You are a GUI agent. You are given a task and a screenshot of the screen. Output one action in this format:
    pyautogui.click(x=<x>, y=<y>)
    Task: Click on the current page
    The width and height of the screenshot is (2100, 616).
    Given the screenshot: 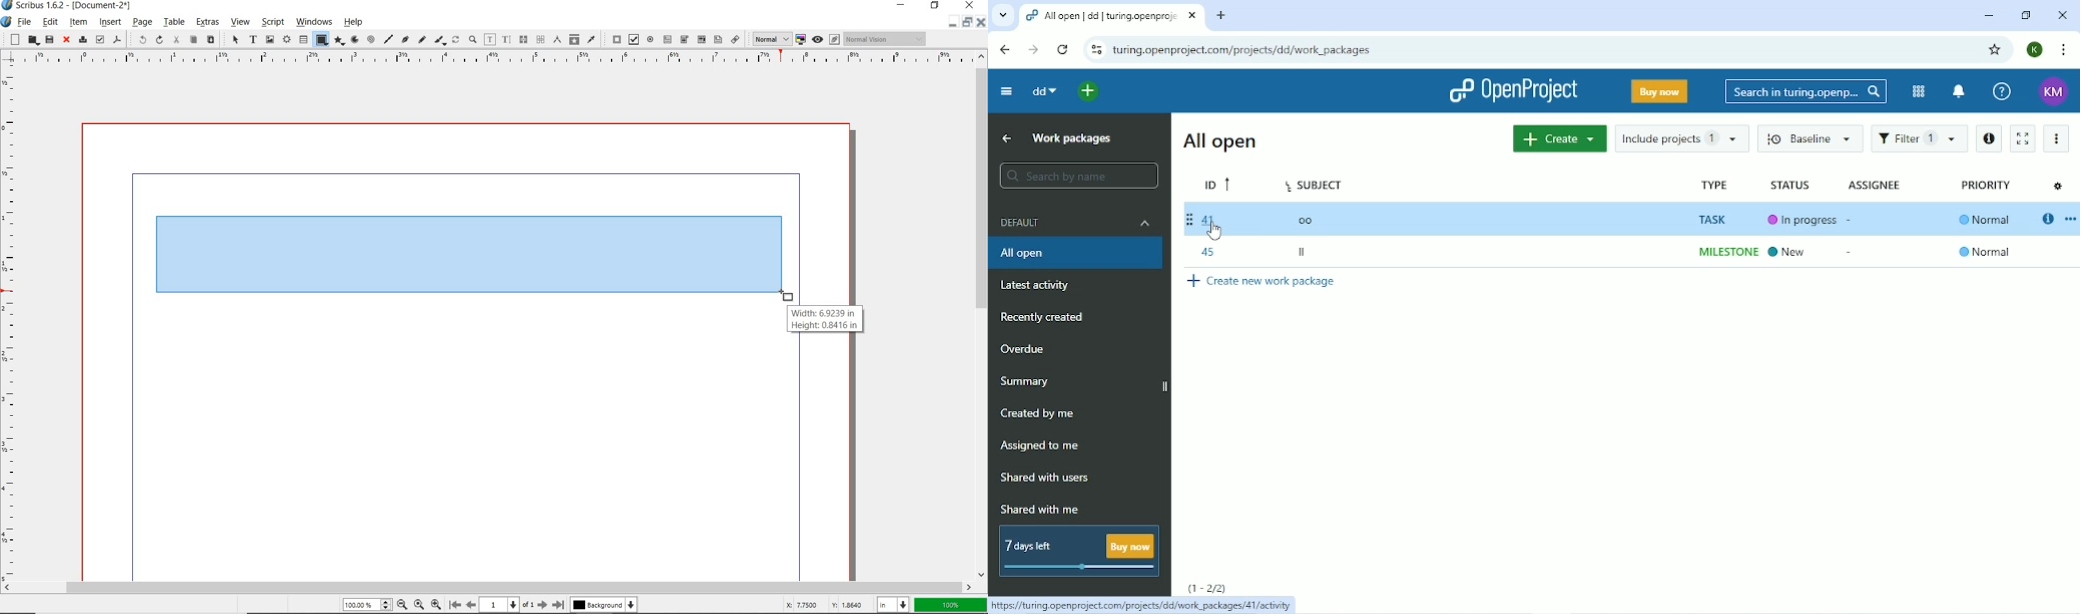 What is the action you would take?
    pyautogui.click(x=507, y=605)
    